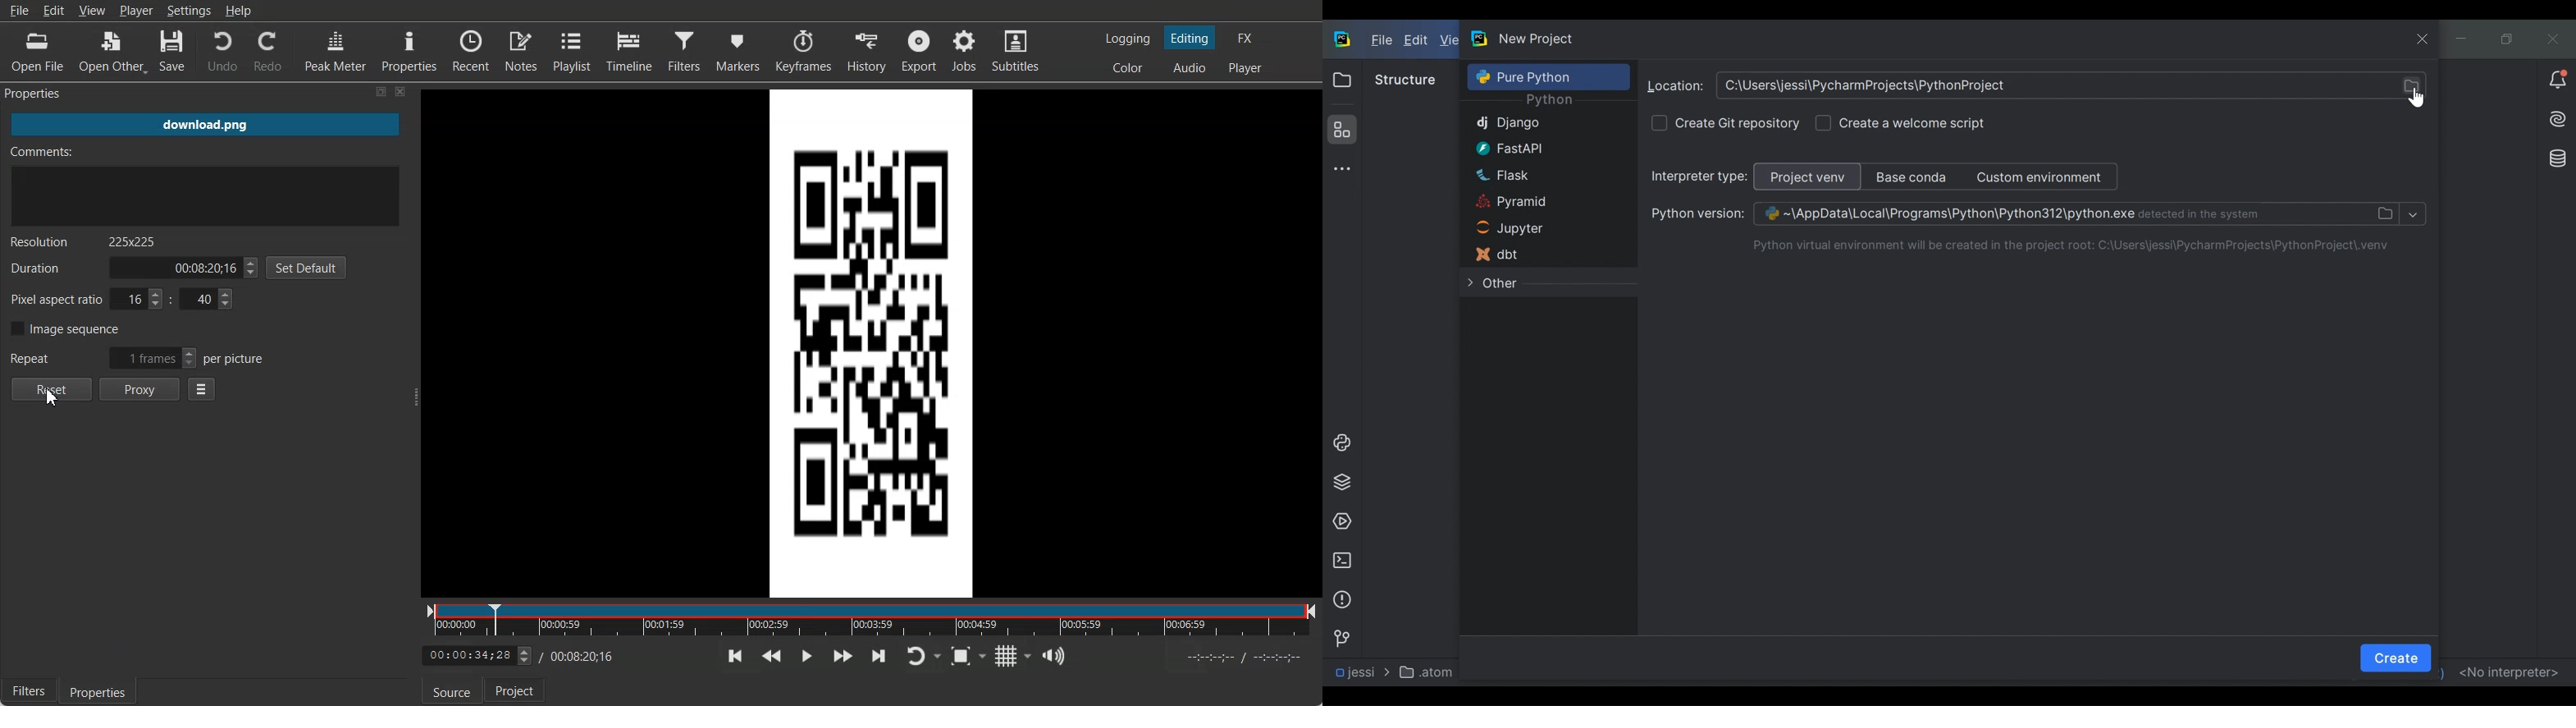 The width and height of the screenshot is (2576, 728). I want to click on Toggle player looping, so click(923, 656).